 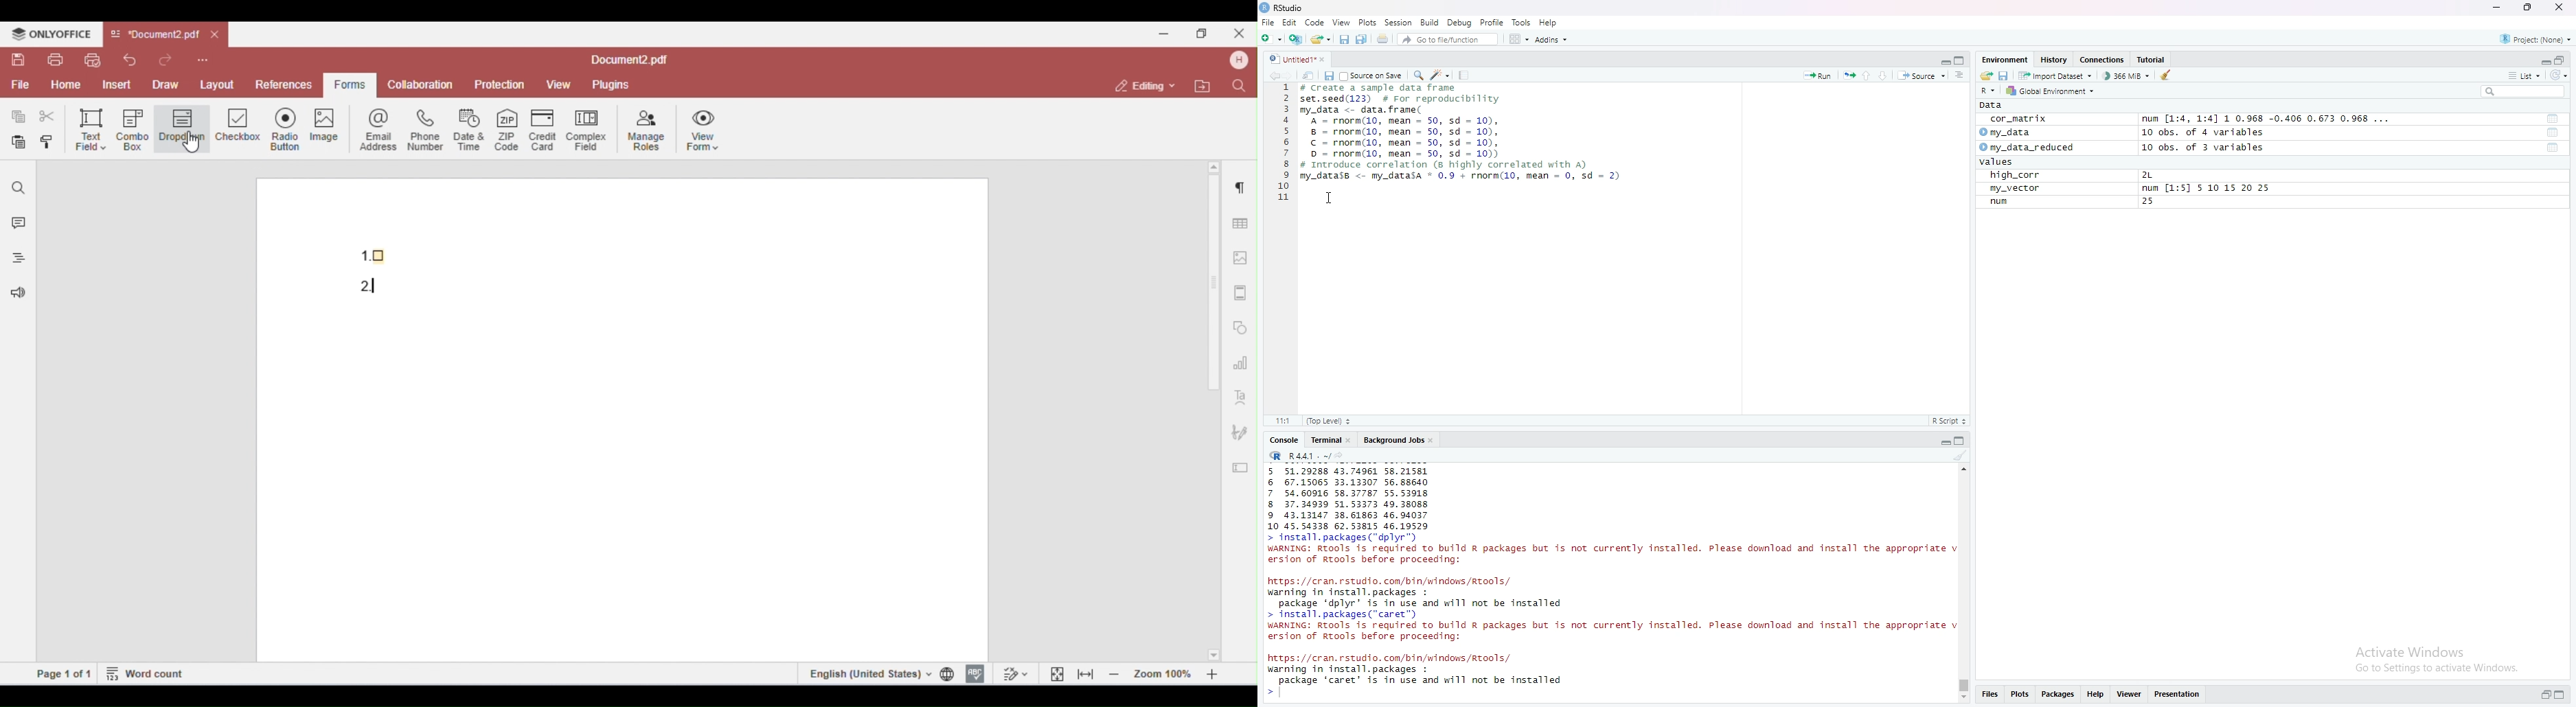 I want to click on R 4.4.1 ~/, so click(x=1310, y=456).